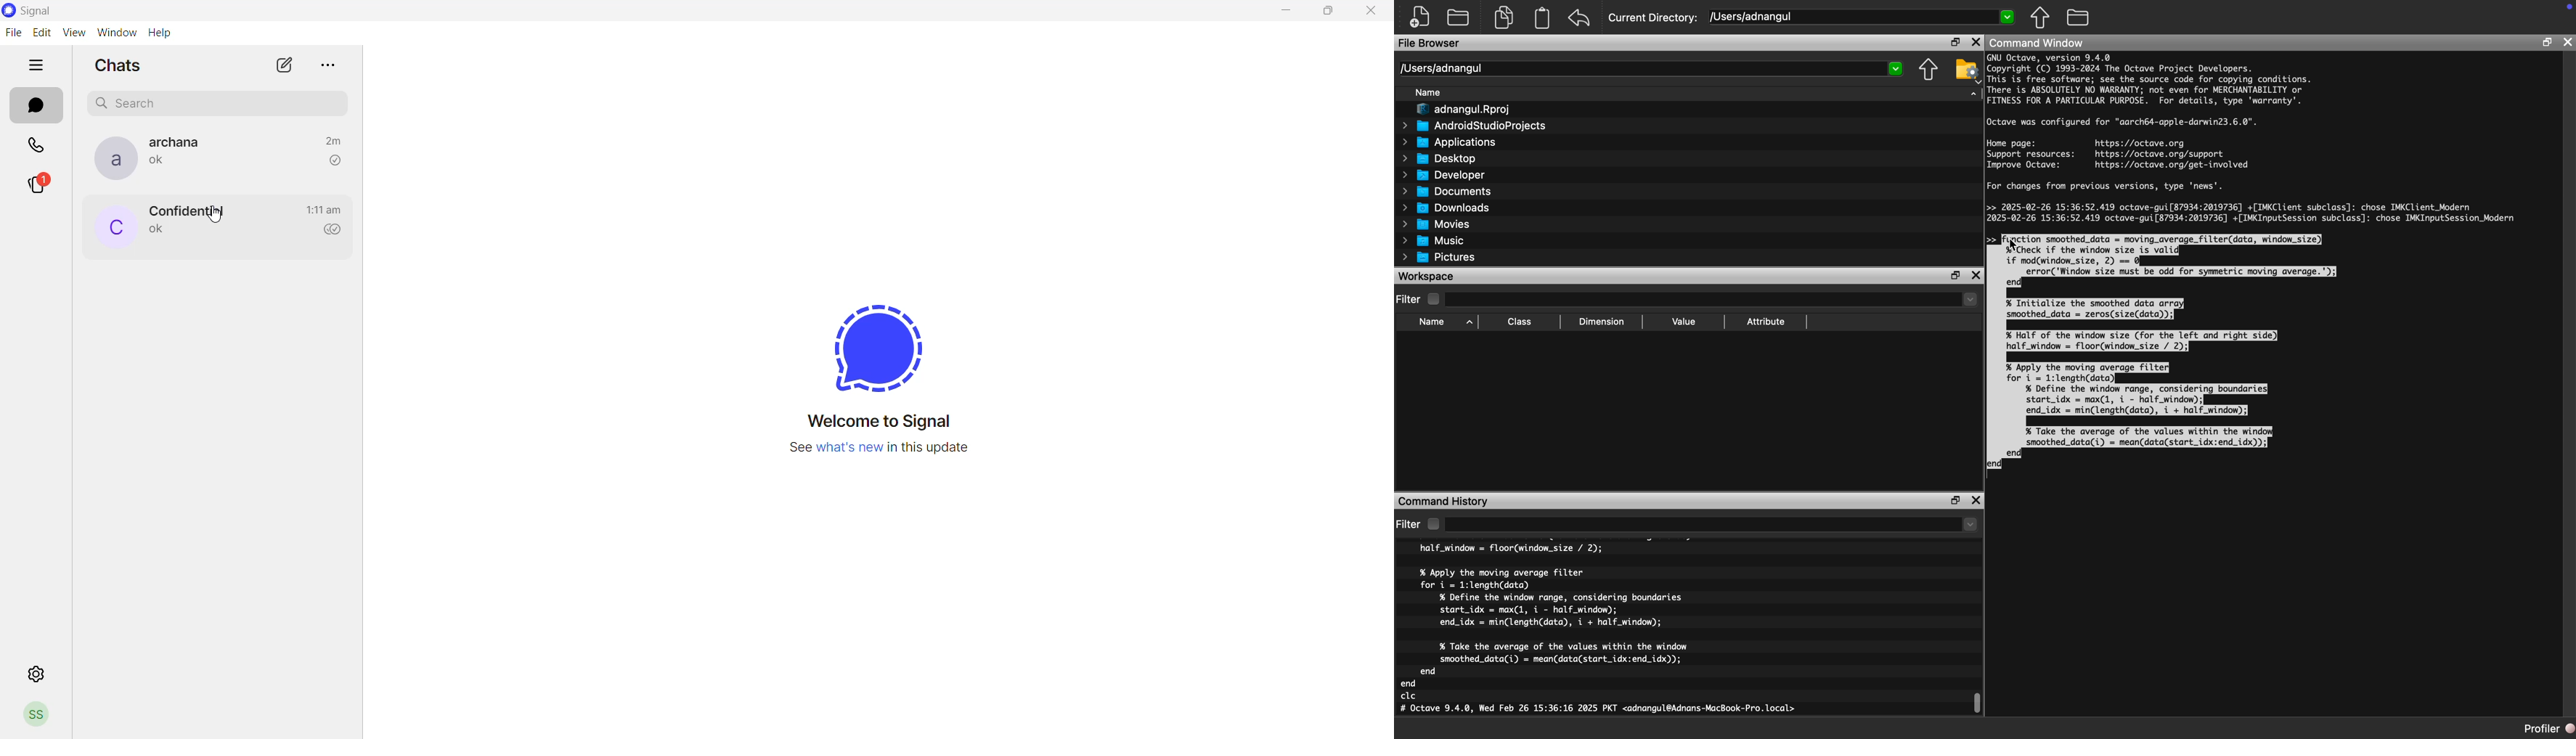 The width and height of the screenshot is (2576, 756). I want to click on Documents, so click(1449, 192).